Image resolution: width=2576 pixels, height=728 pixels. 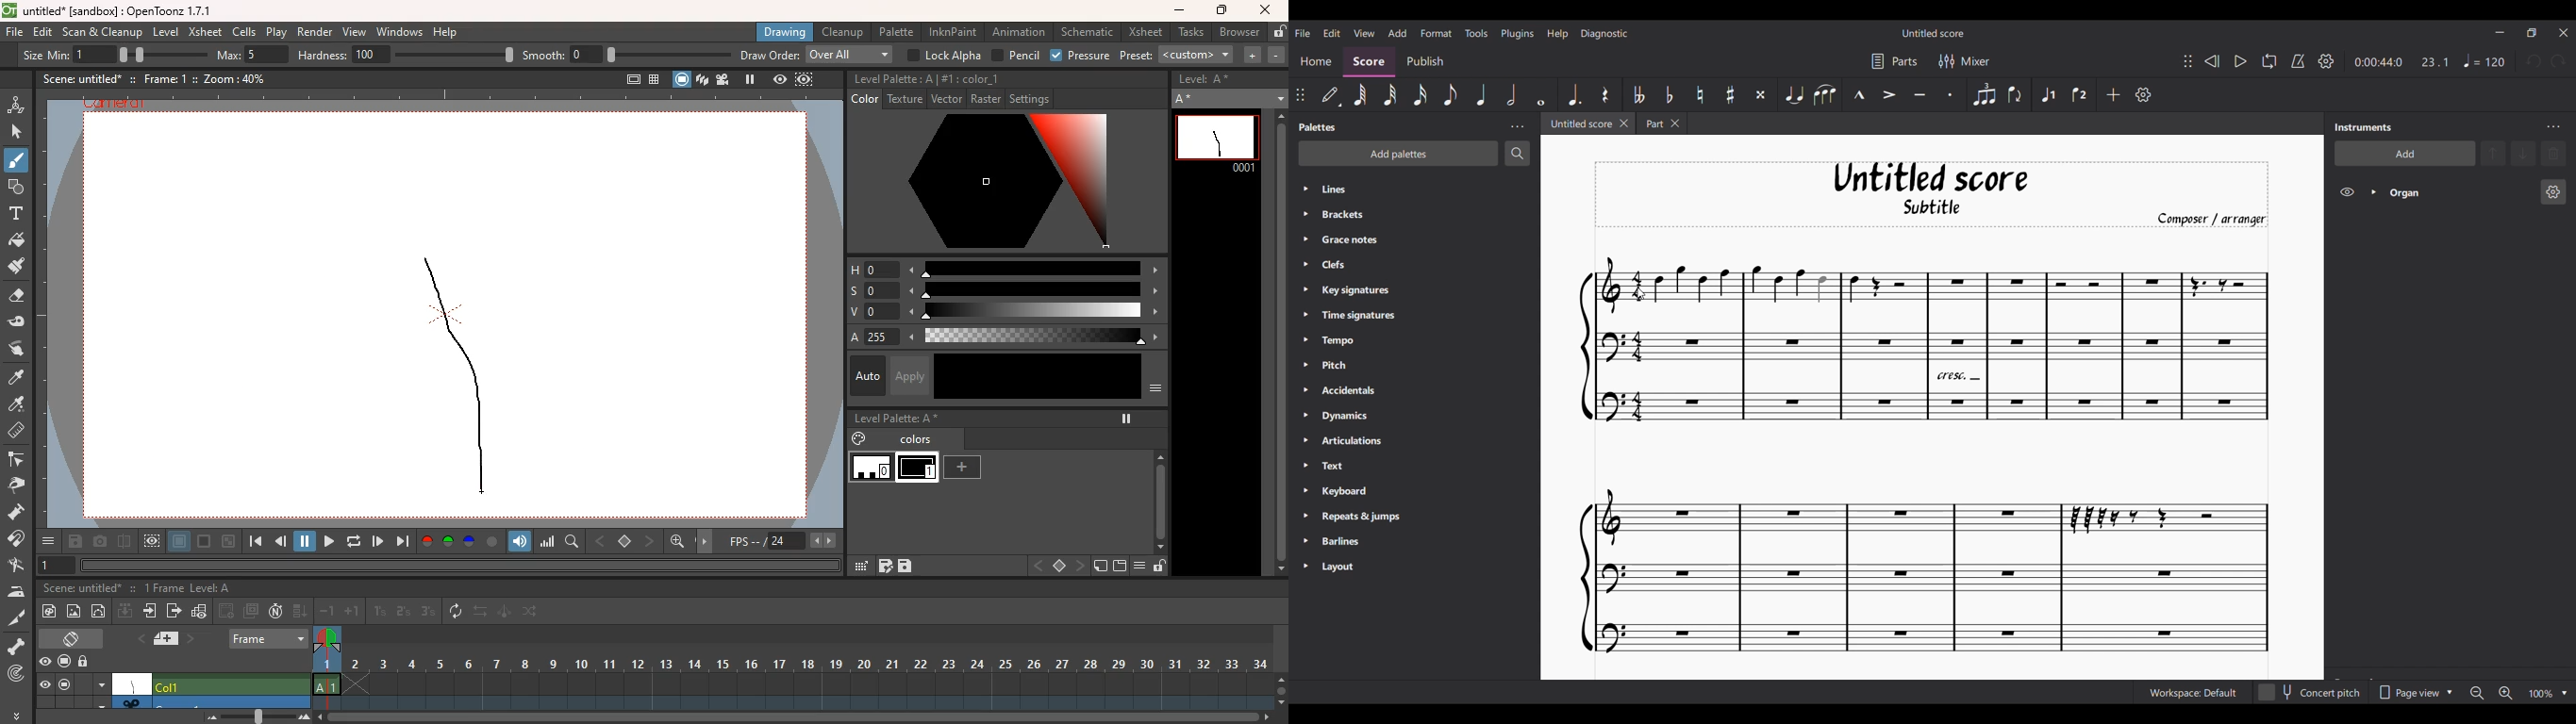 I want to click on Palette title, so click(x=1317, y=127).